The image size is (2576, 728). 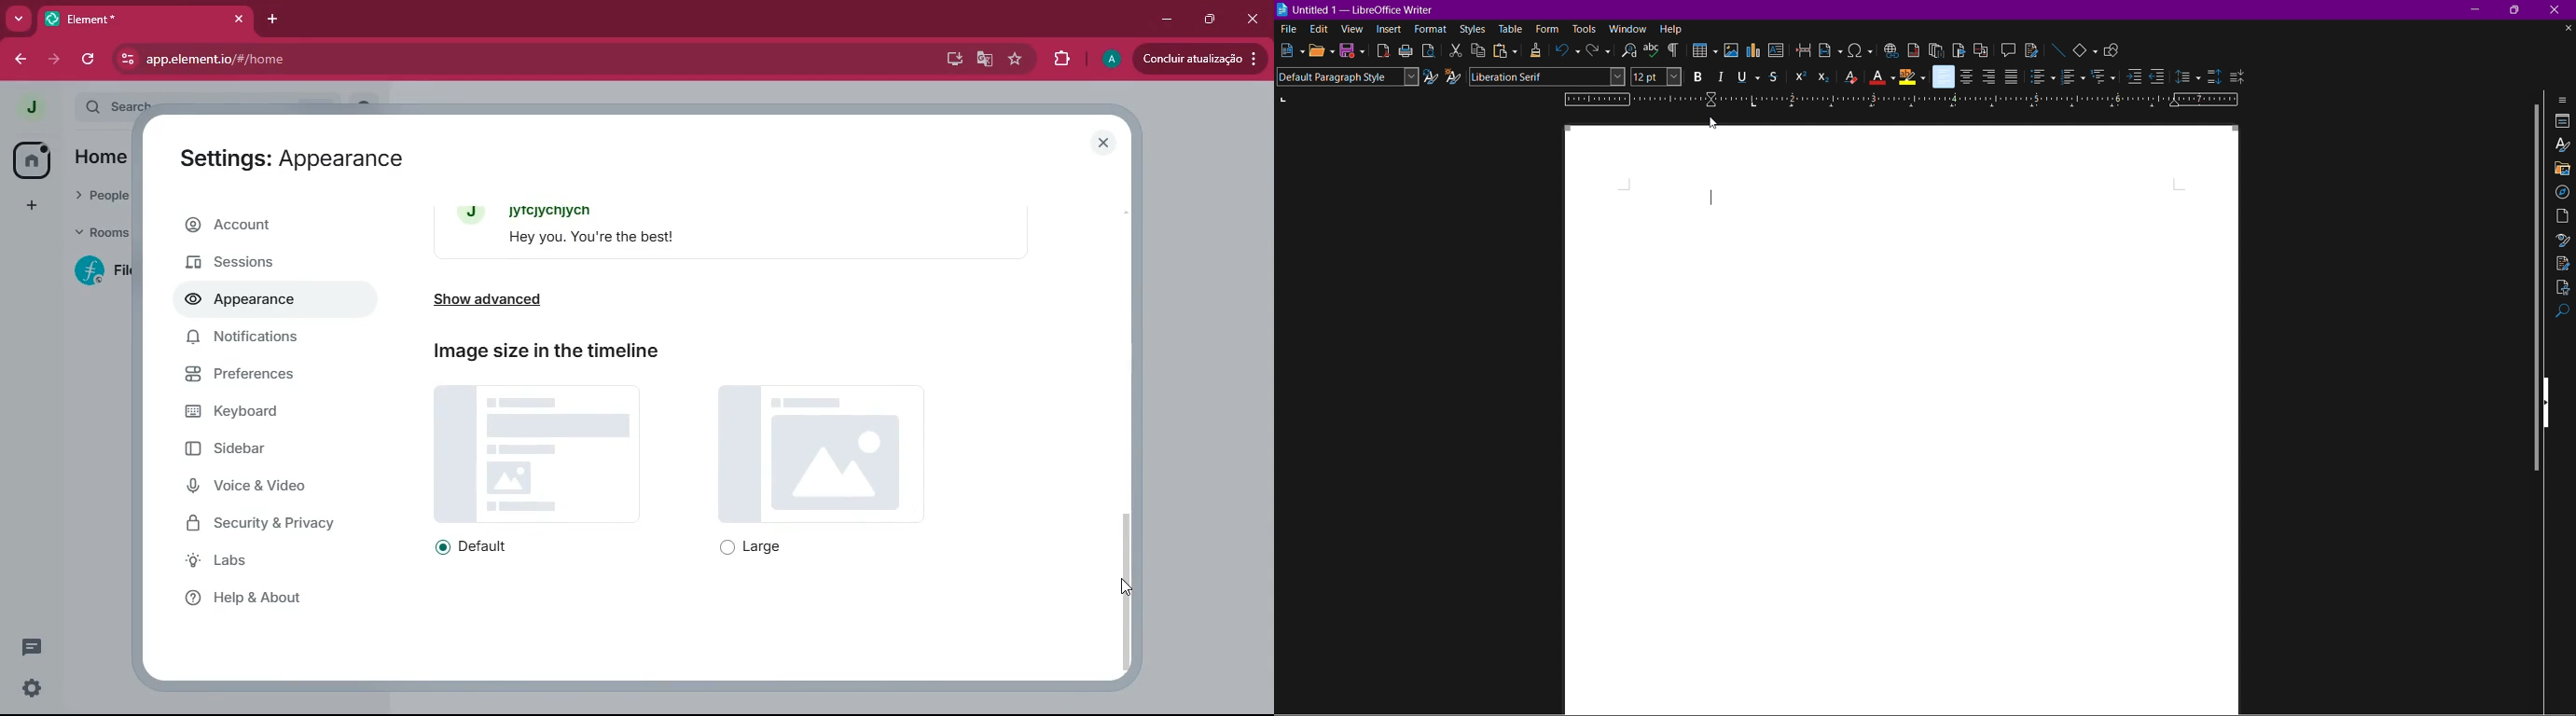 I want to click on Select Outline Format, so click(x=2103, y=77).